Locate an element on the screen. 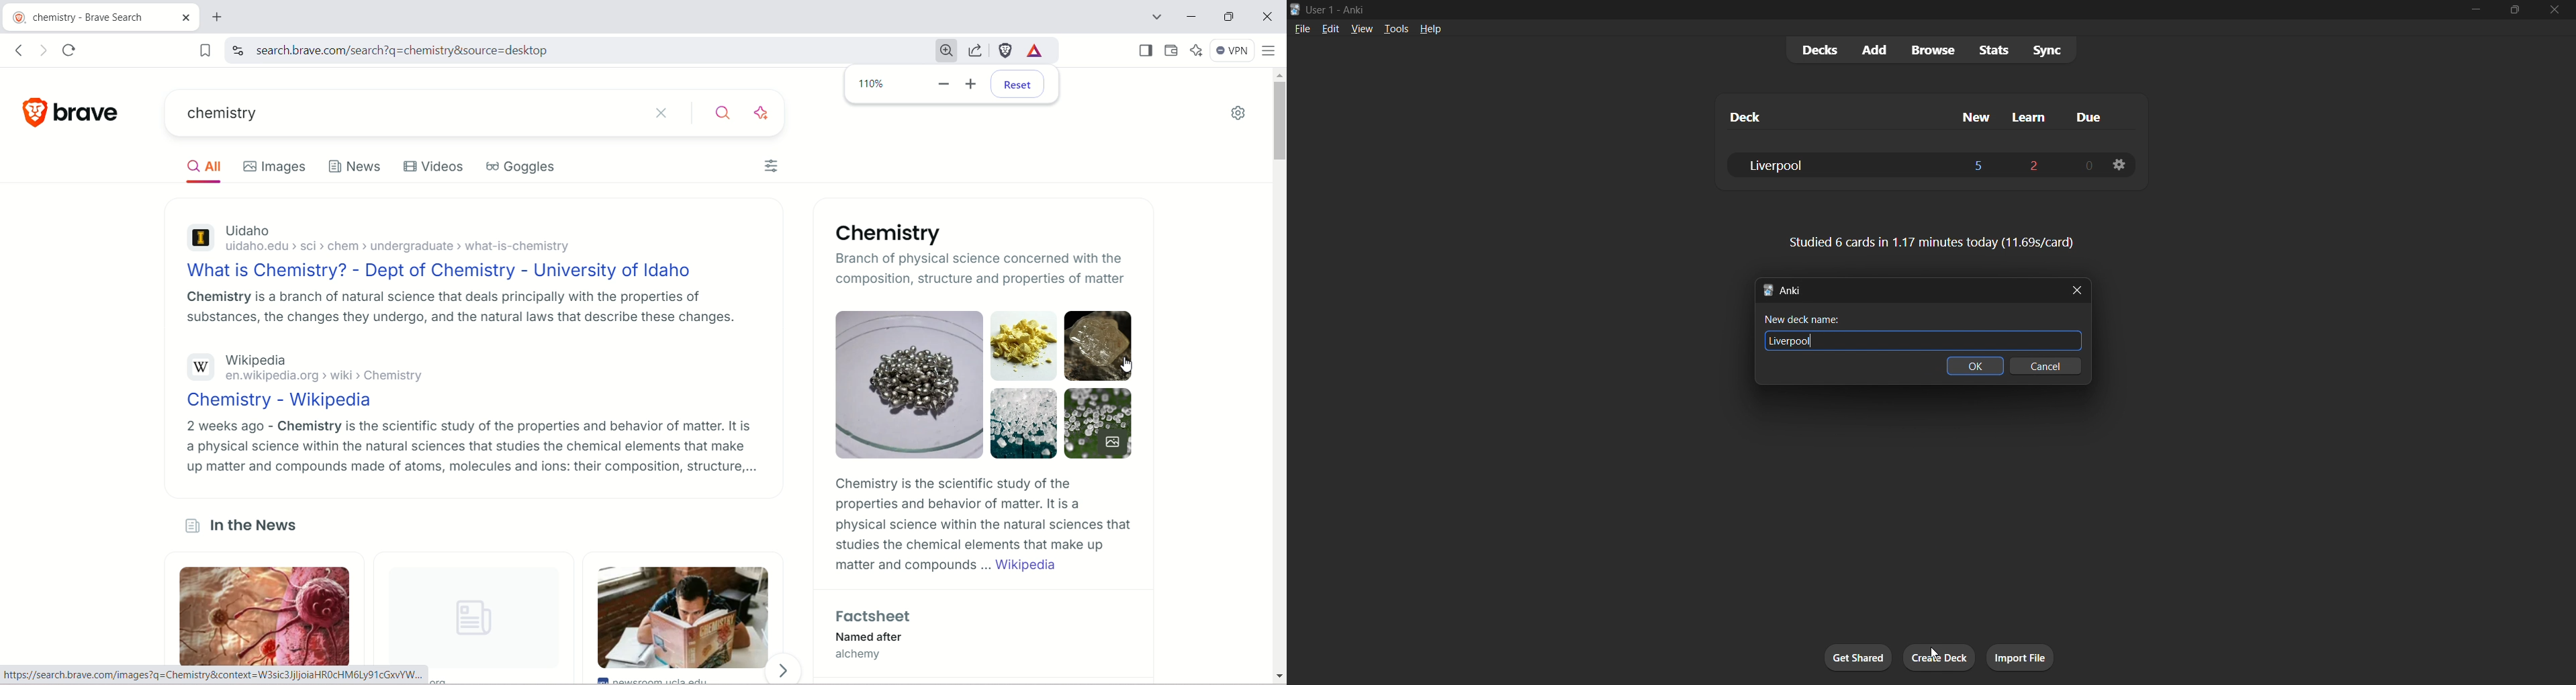 Image resolution: width=2576 pixels, height=700 pixels. stats is located at coordinates (1996, 49).